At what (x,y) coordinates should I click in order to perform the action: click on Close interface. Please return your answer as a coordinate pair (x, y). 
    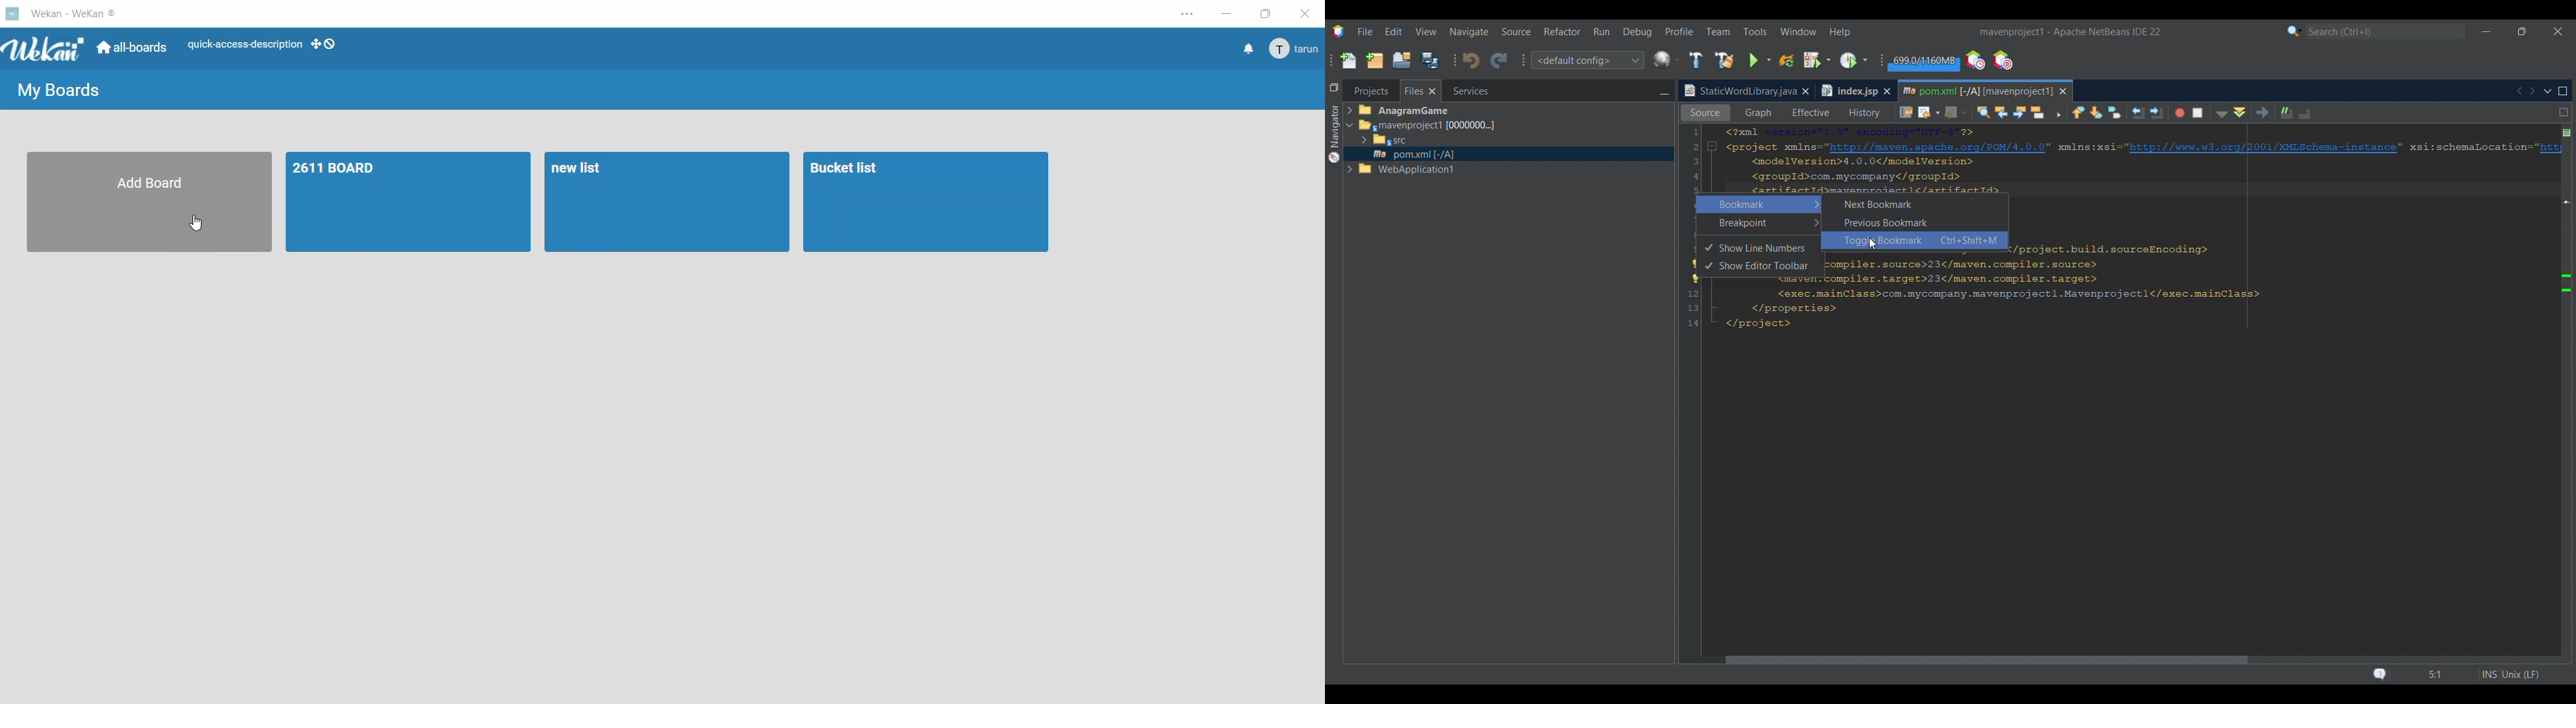
    Looking at the image, I should click on (2559, 31).